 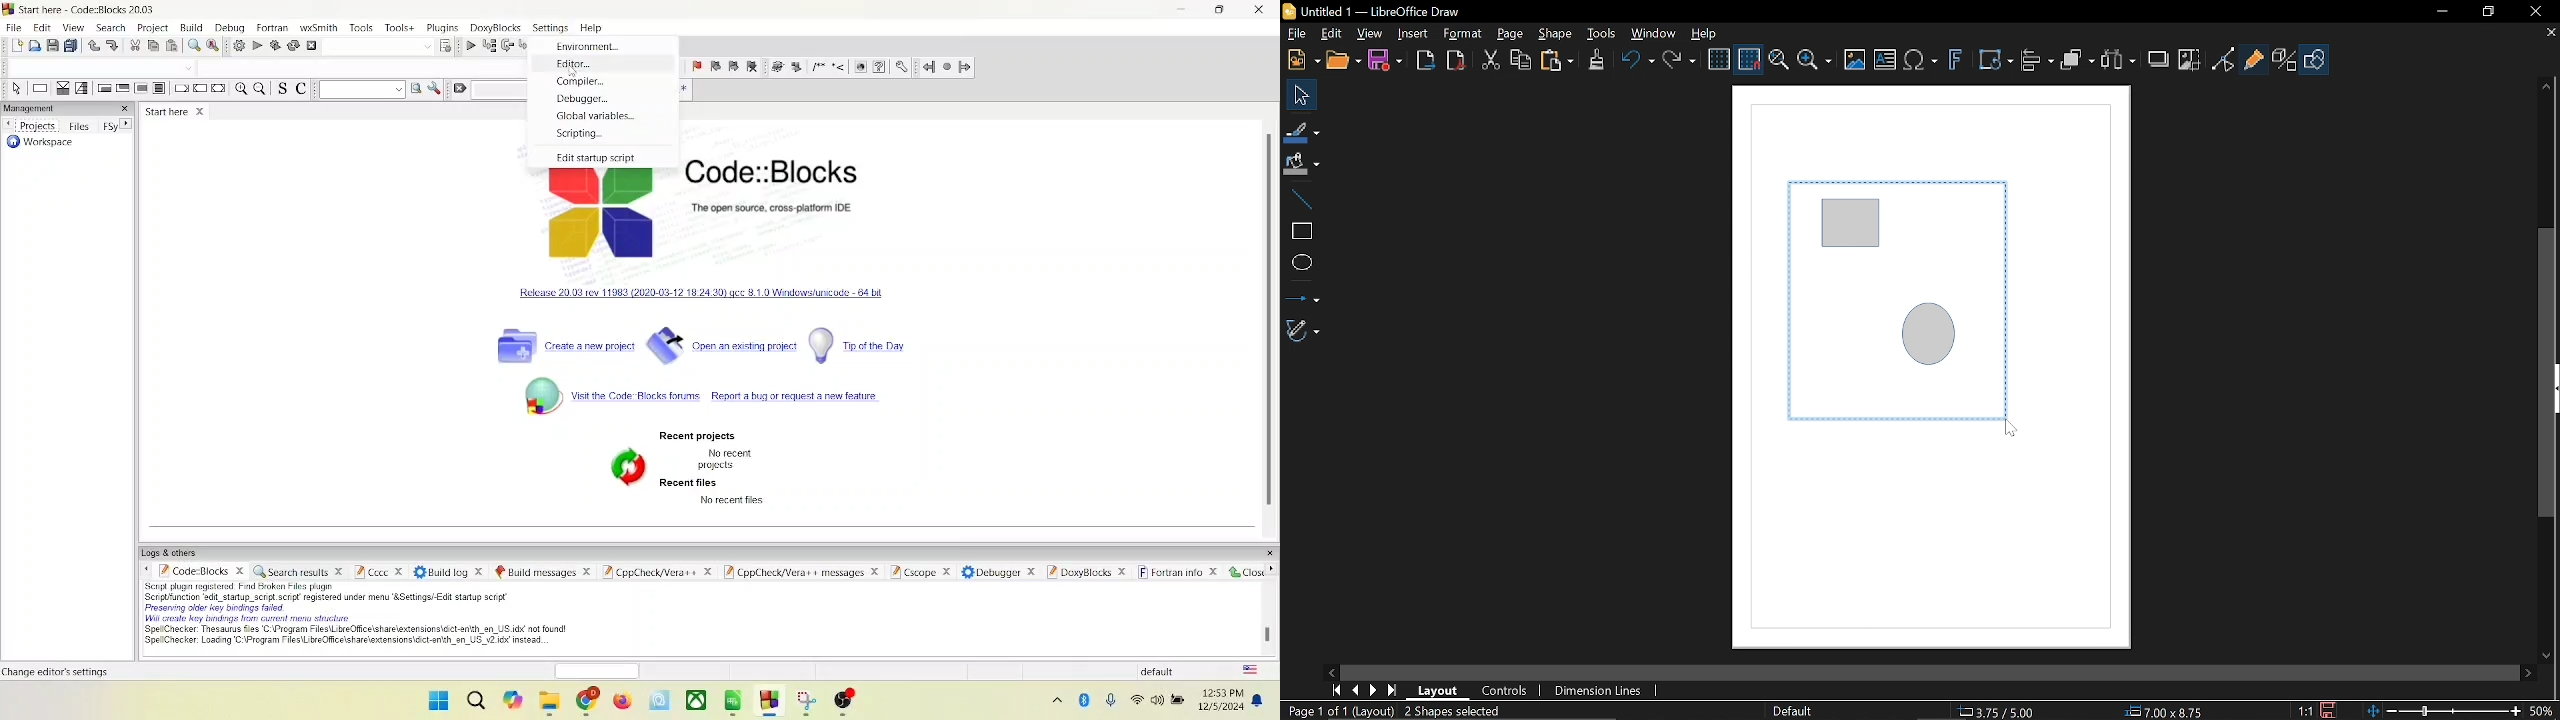 What do you see at coordinates (1519, 60) in the screenshot?
I see `Copy` at bounding box center [1519, 60].